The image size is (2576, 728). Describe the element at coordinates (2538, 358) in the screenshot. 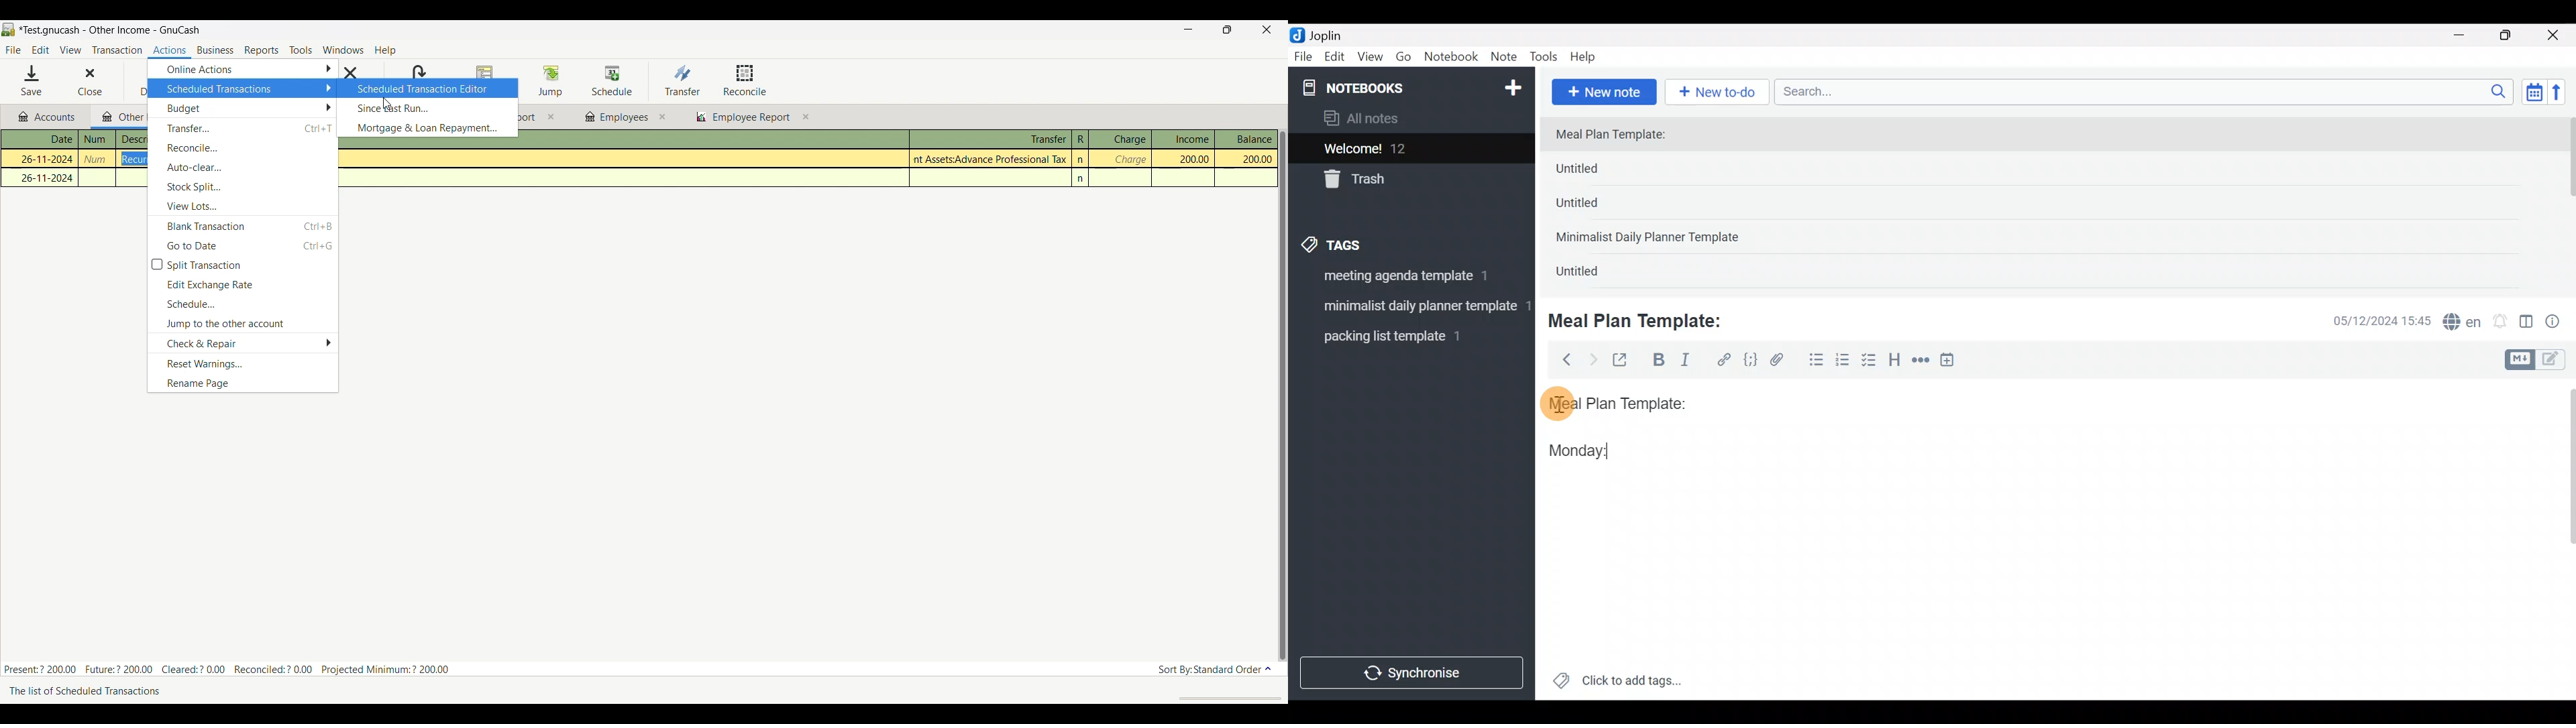

I see `Toggle editors` at that location.